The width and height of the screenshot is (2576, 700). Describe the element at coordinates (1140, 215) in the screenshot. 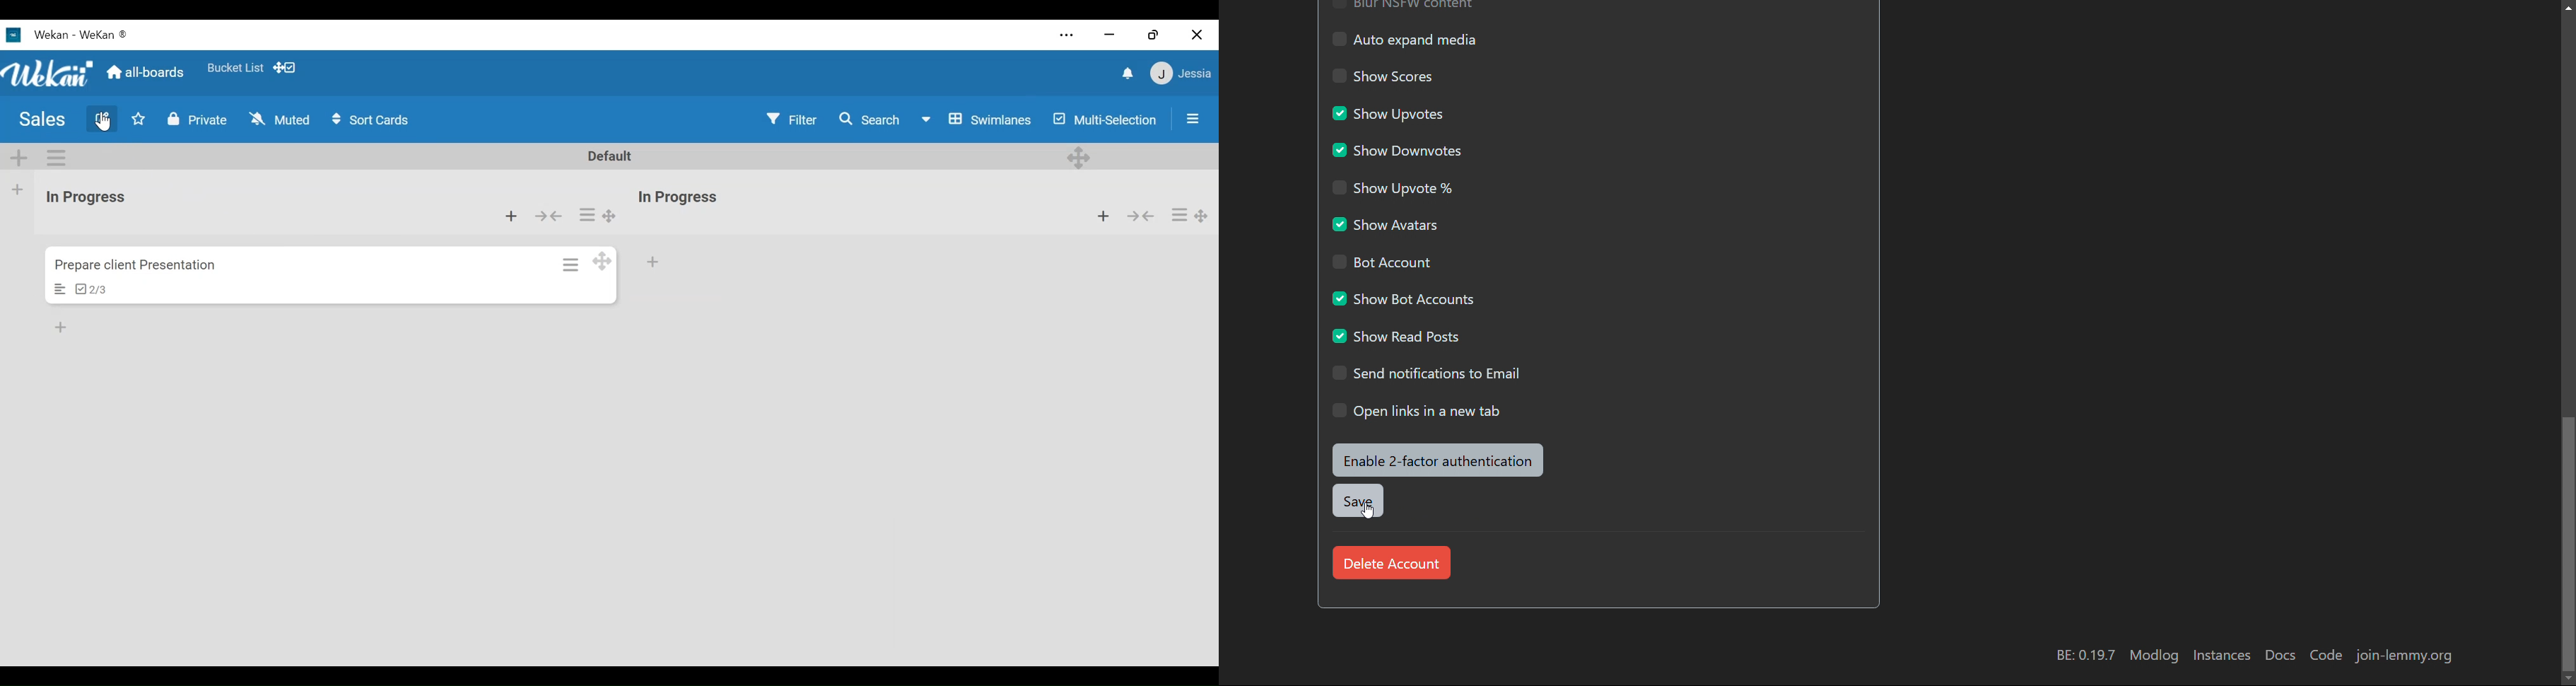

I see `Collapse` at that location.